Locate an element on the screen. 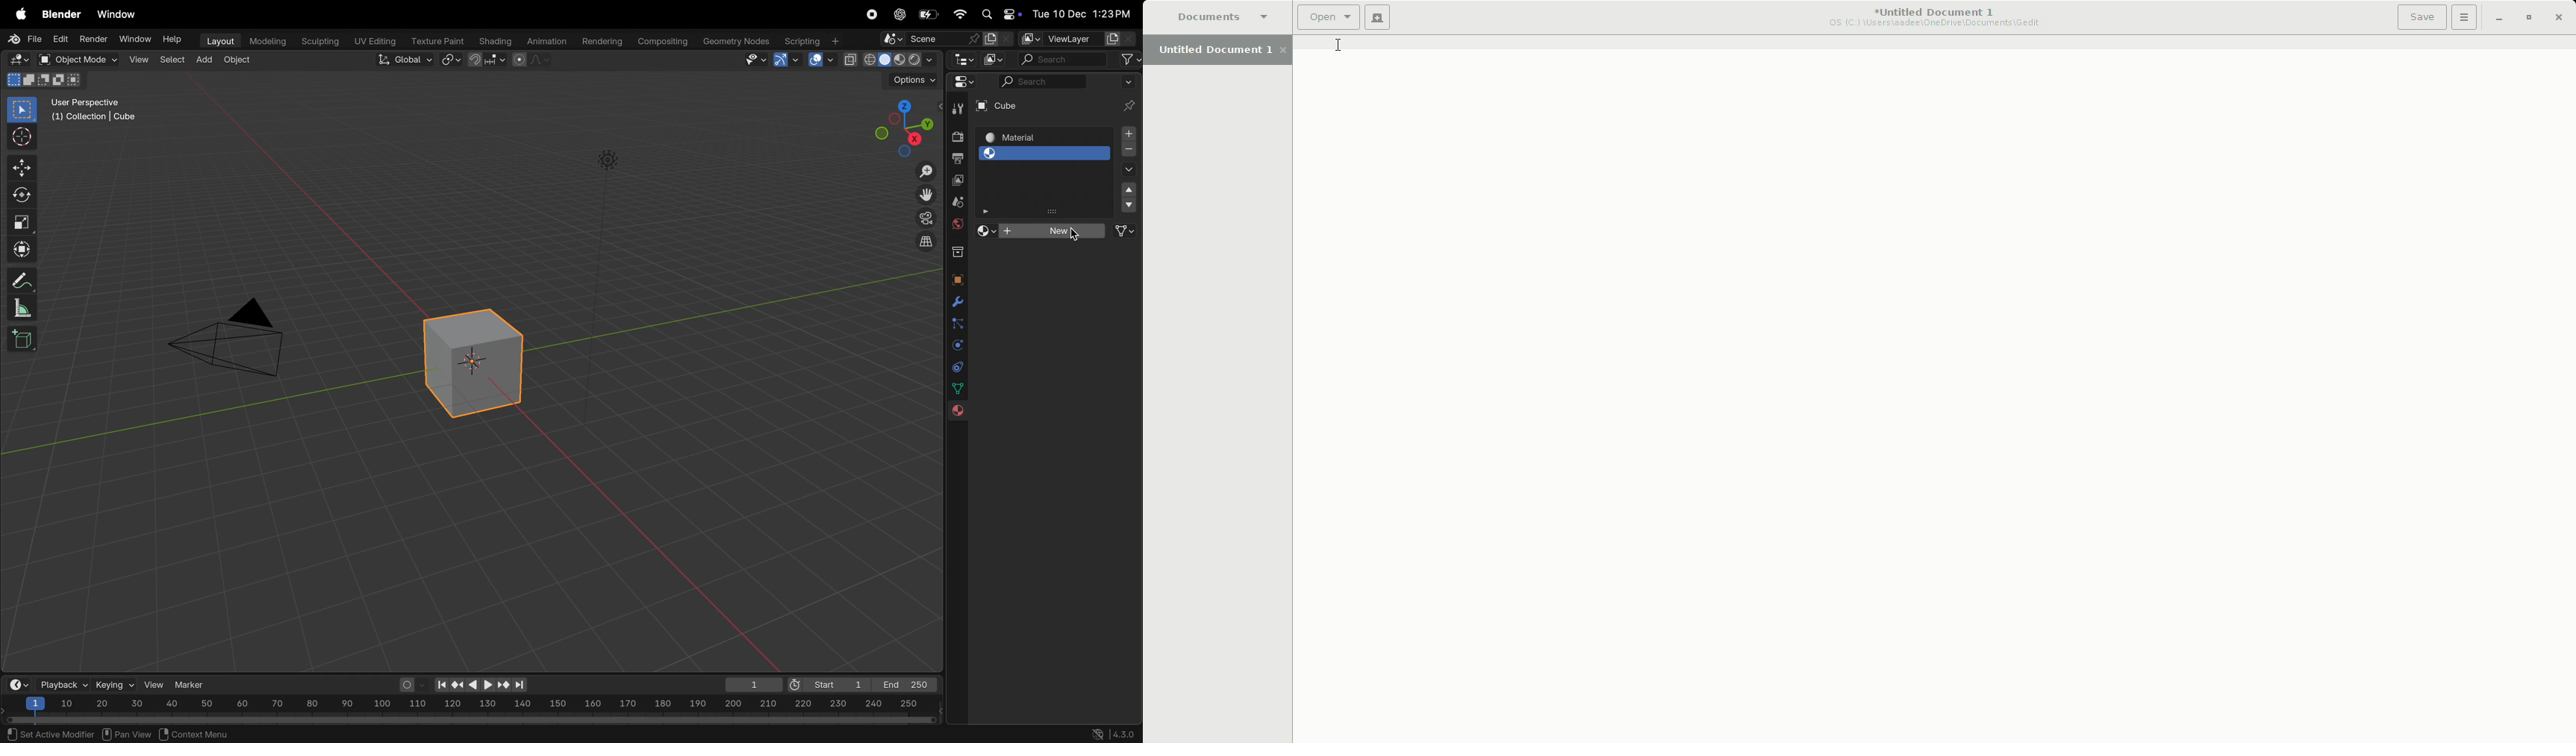 The width and height of the screenshot is (2576, 756). 3D cube is located at coordinates (22, 338).